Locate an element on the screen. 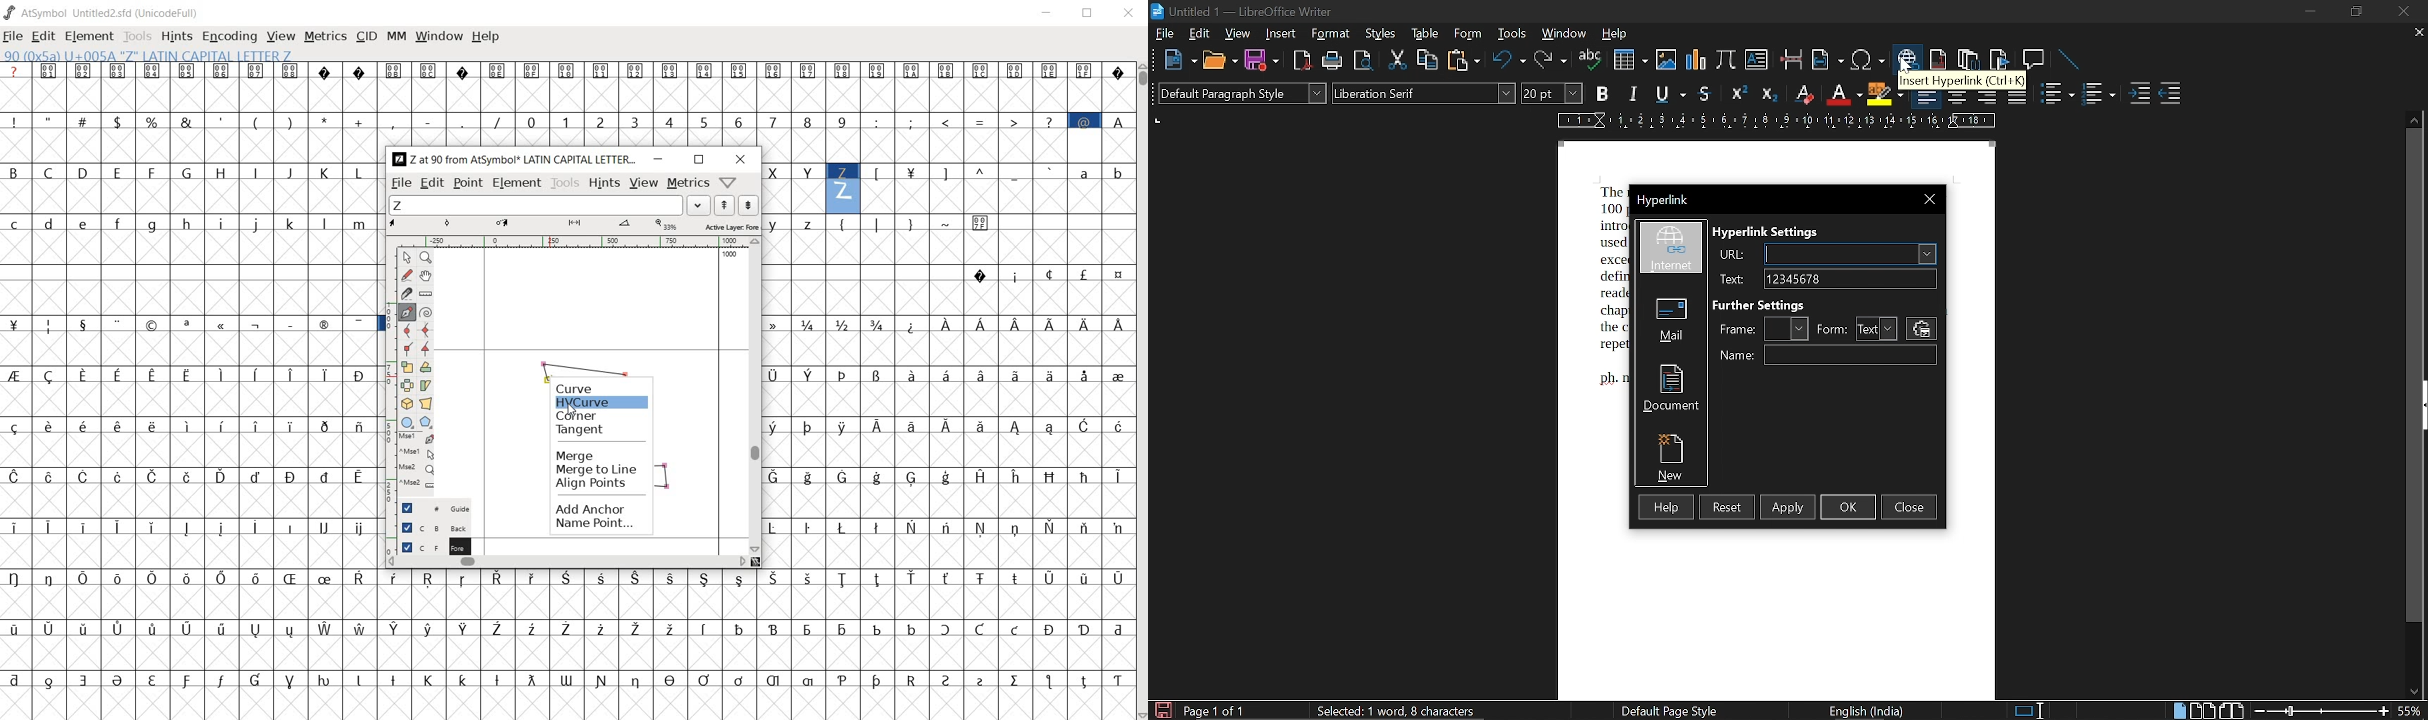  text is located at coordinates (1854, 279).